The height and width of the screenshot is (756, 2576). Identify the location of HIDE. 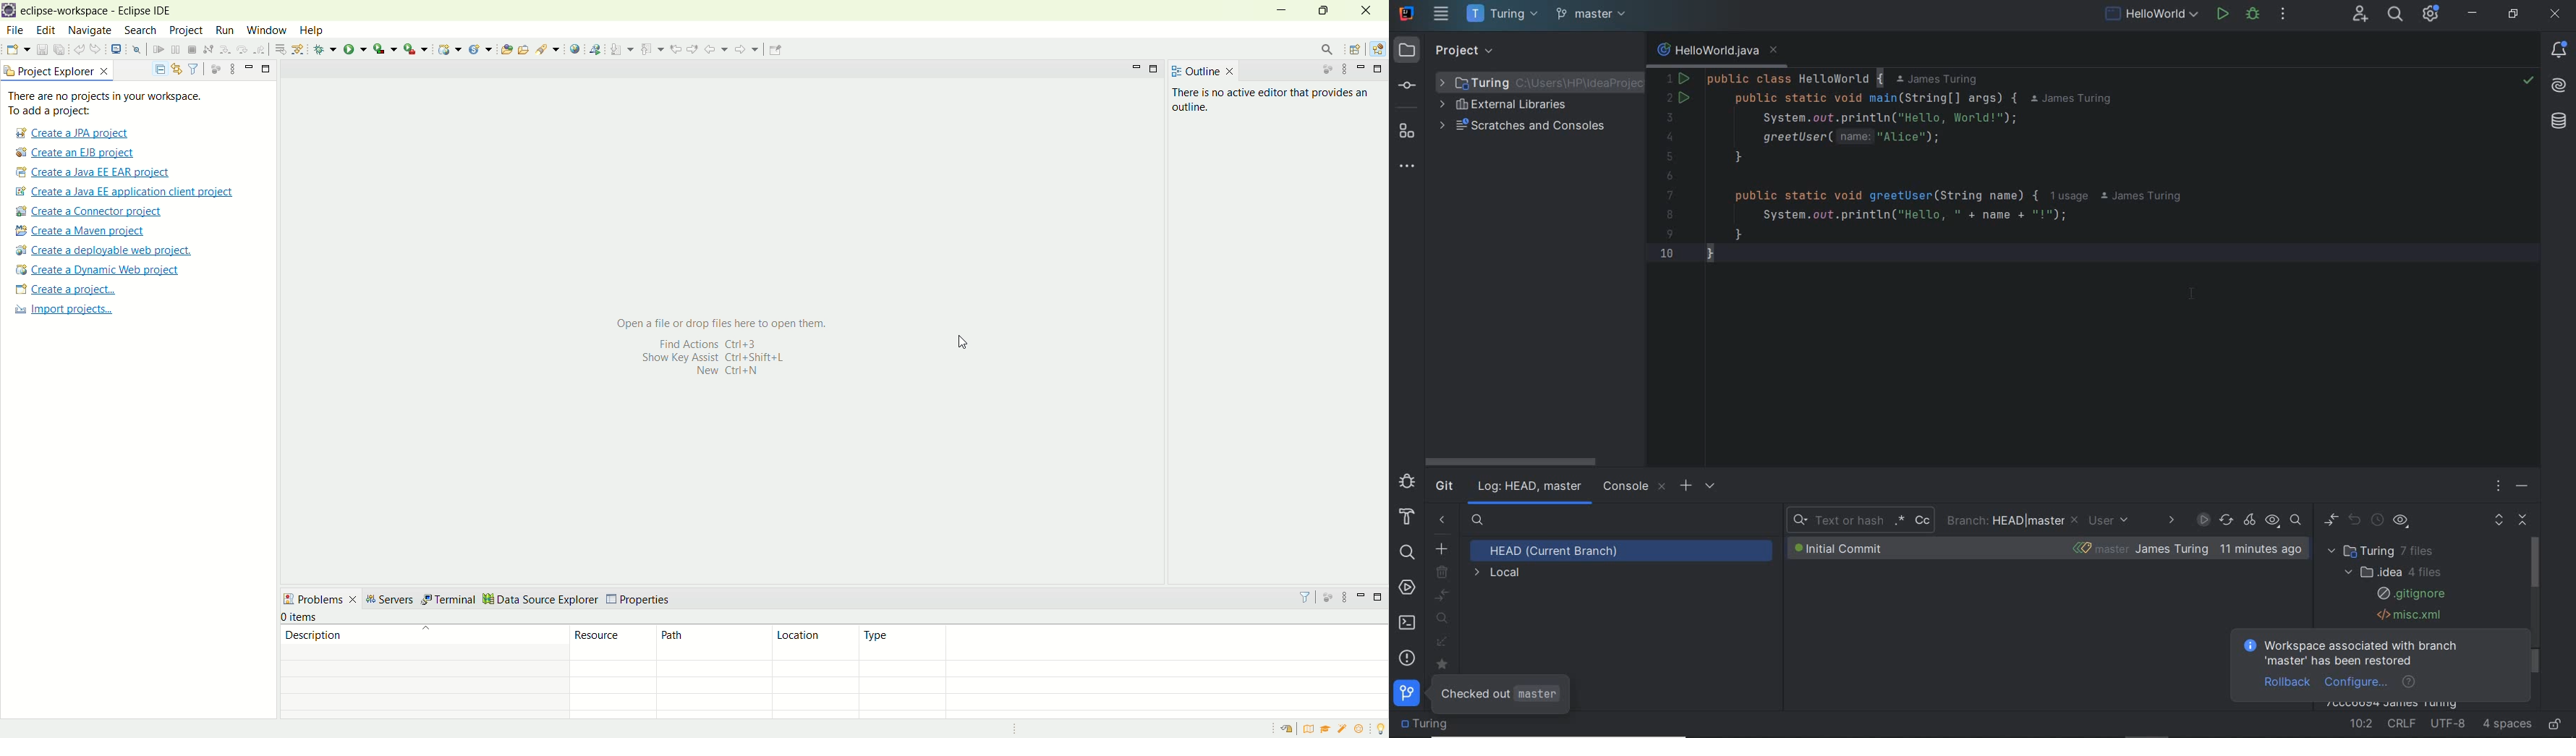
(2523, 489).